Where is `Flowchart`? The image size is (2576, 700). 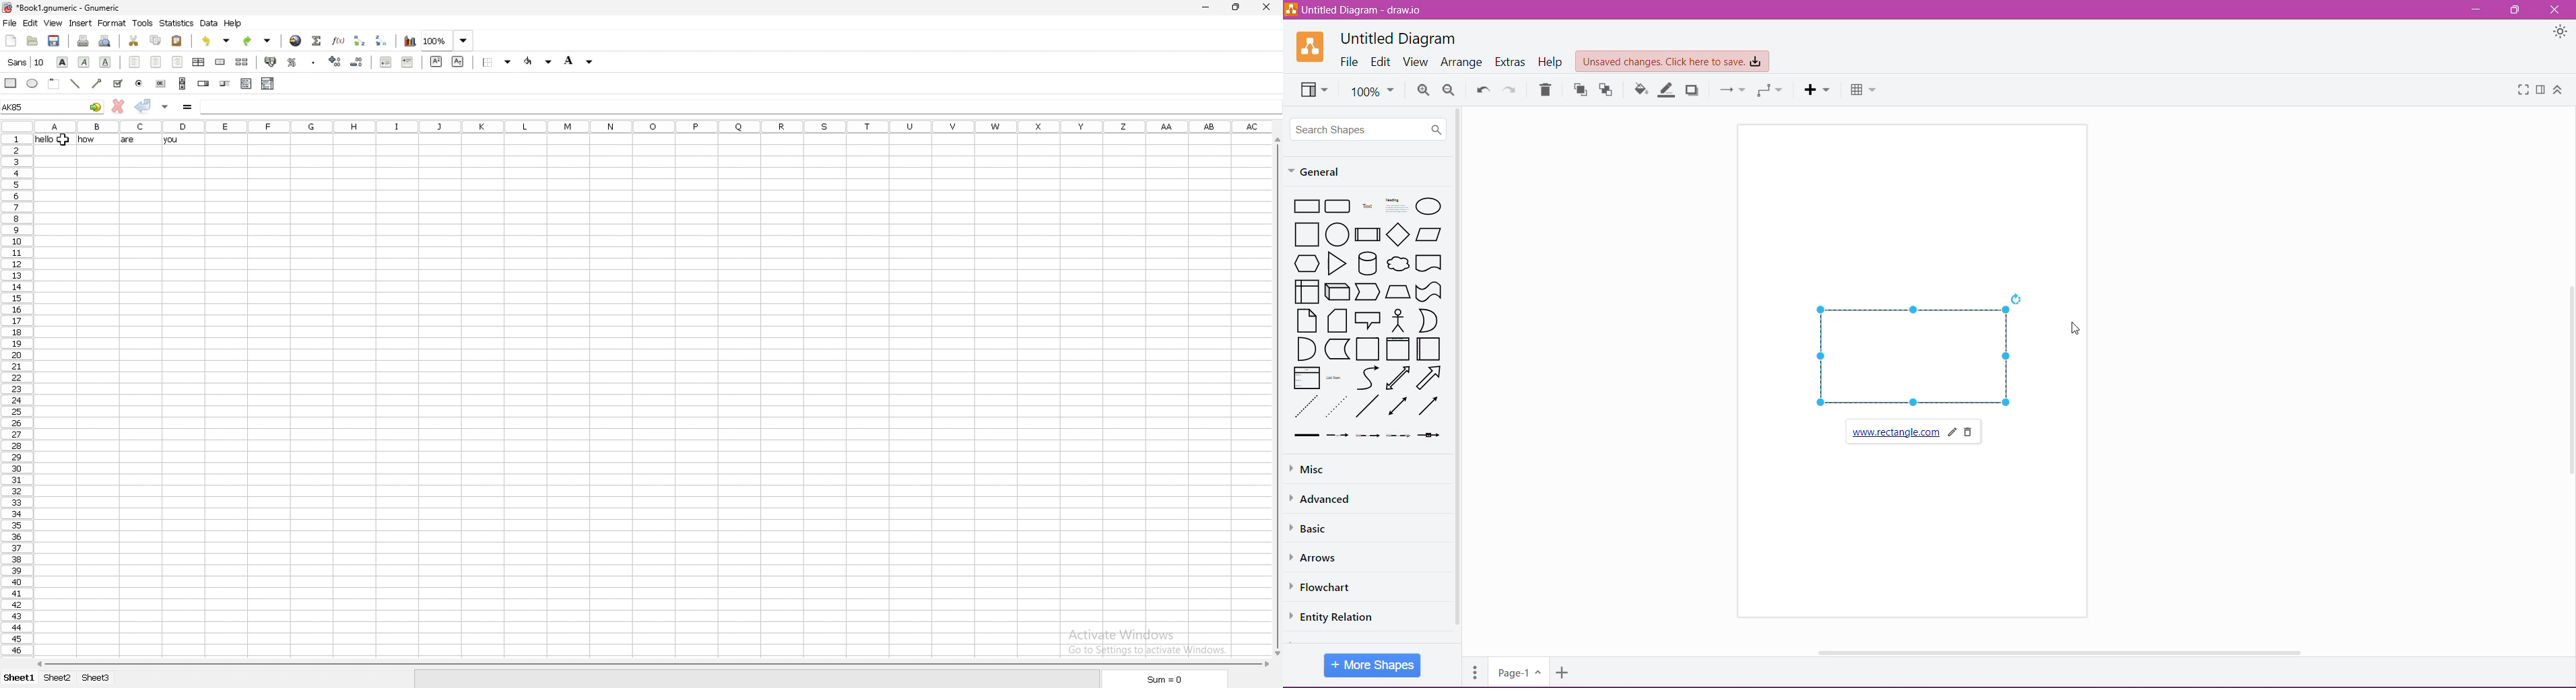
Flowchart is located at coordinates (1325, 587).